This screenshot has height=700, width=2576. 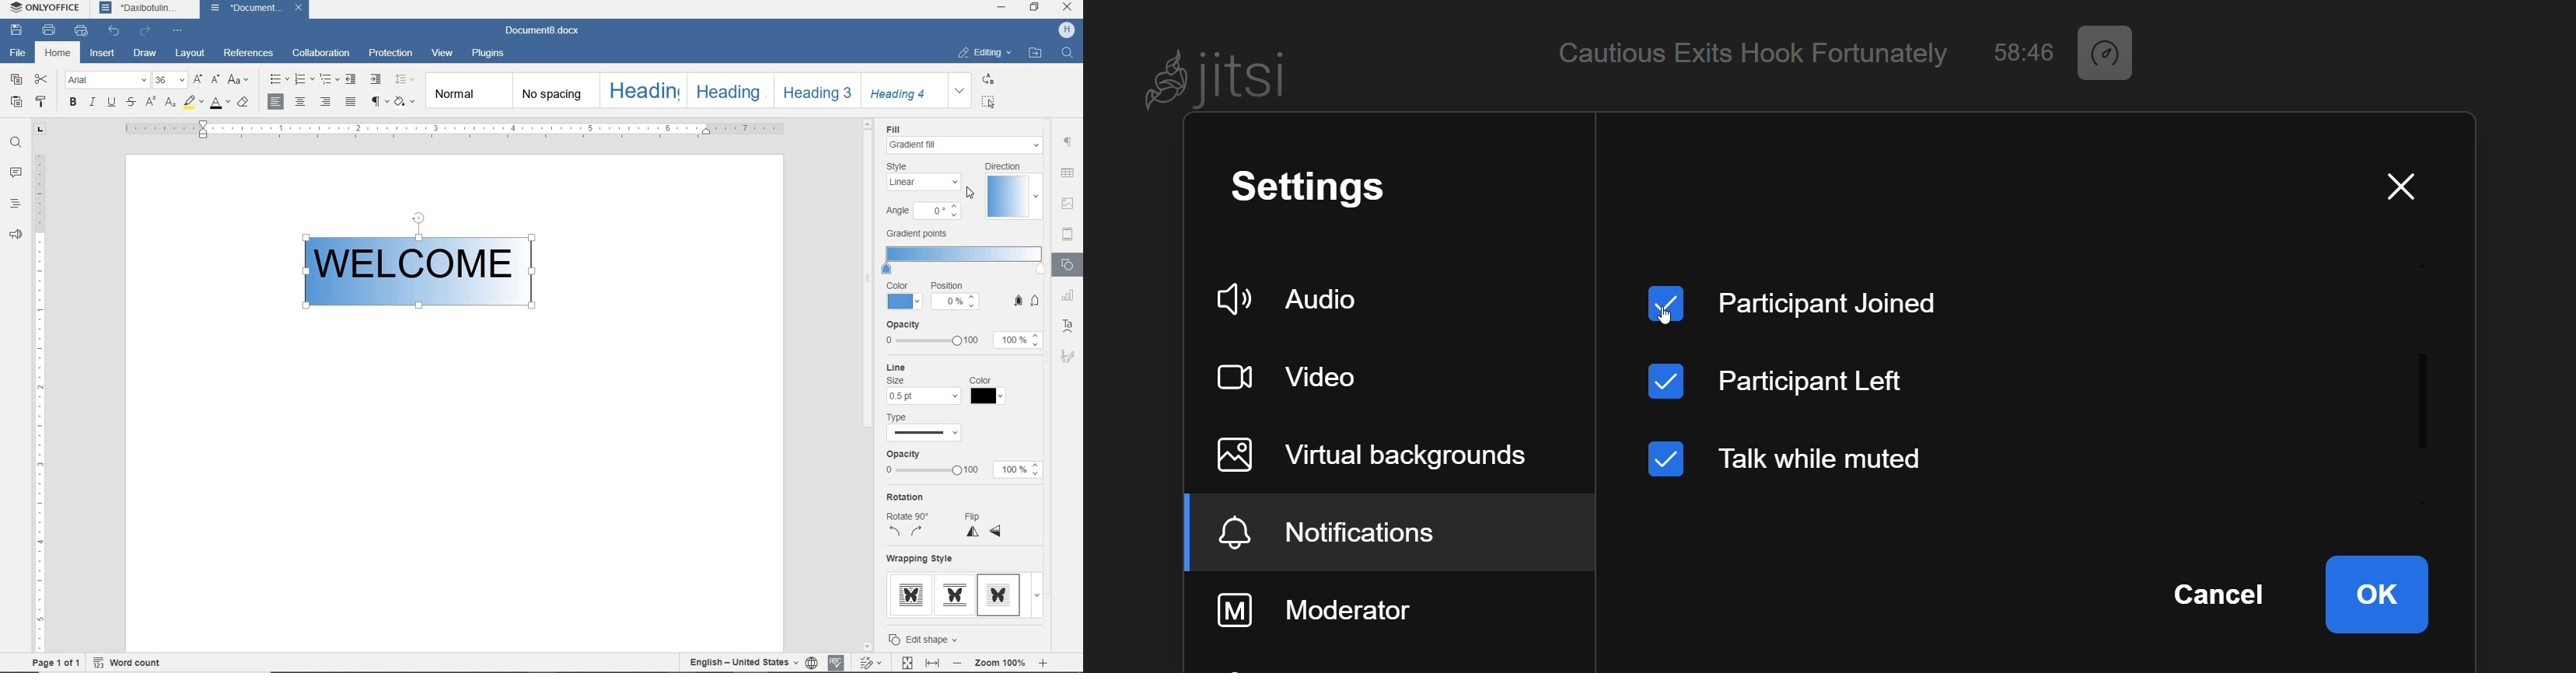 I want to click on HEADING, so click(x=646, y=89).